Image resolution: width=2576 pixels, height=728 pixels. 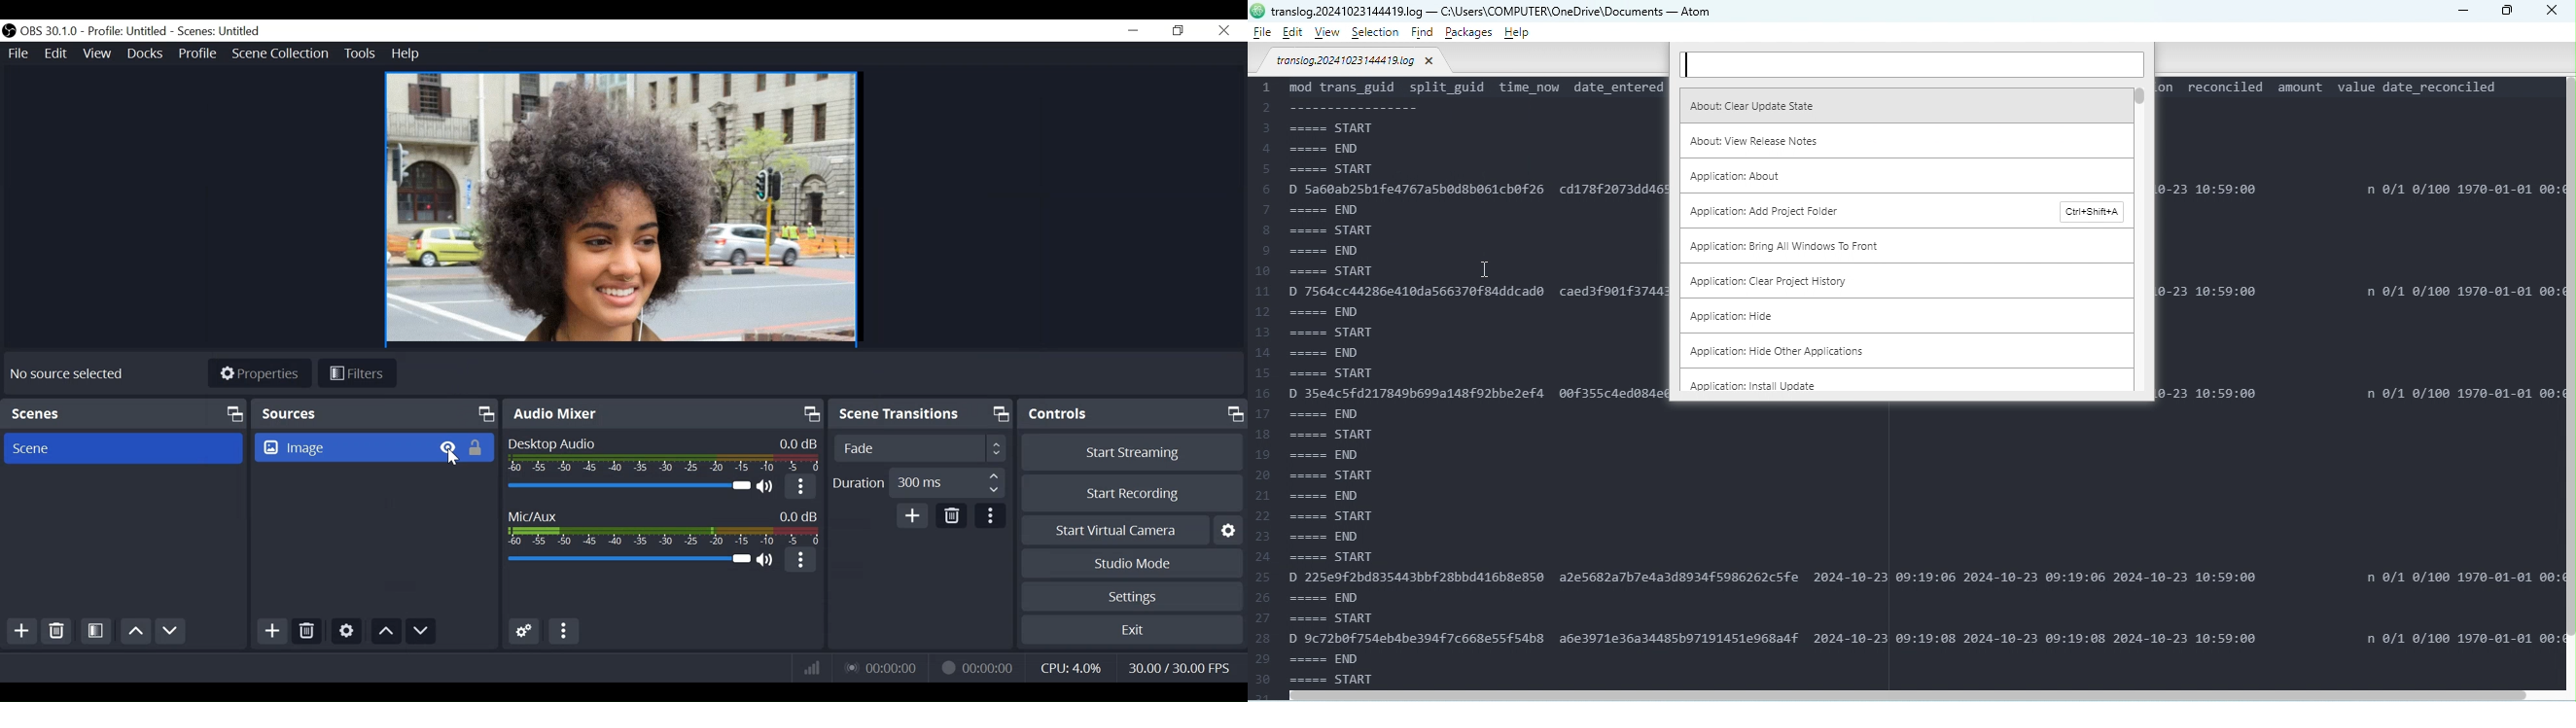 What do you see at coordinates (1905, 212) in the screenshot?
I see `Application: Add project folder` at bounding box center [1905, 212].